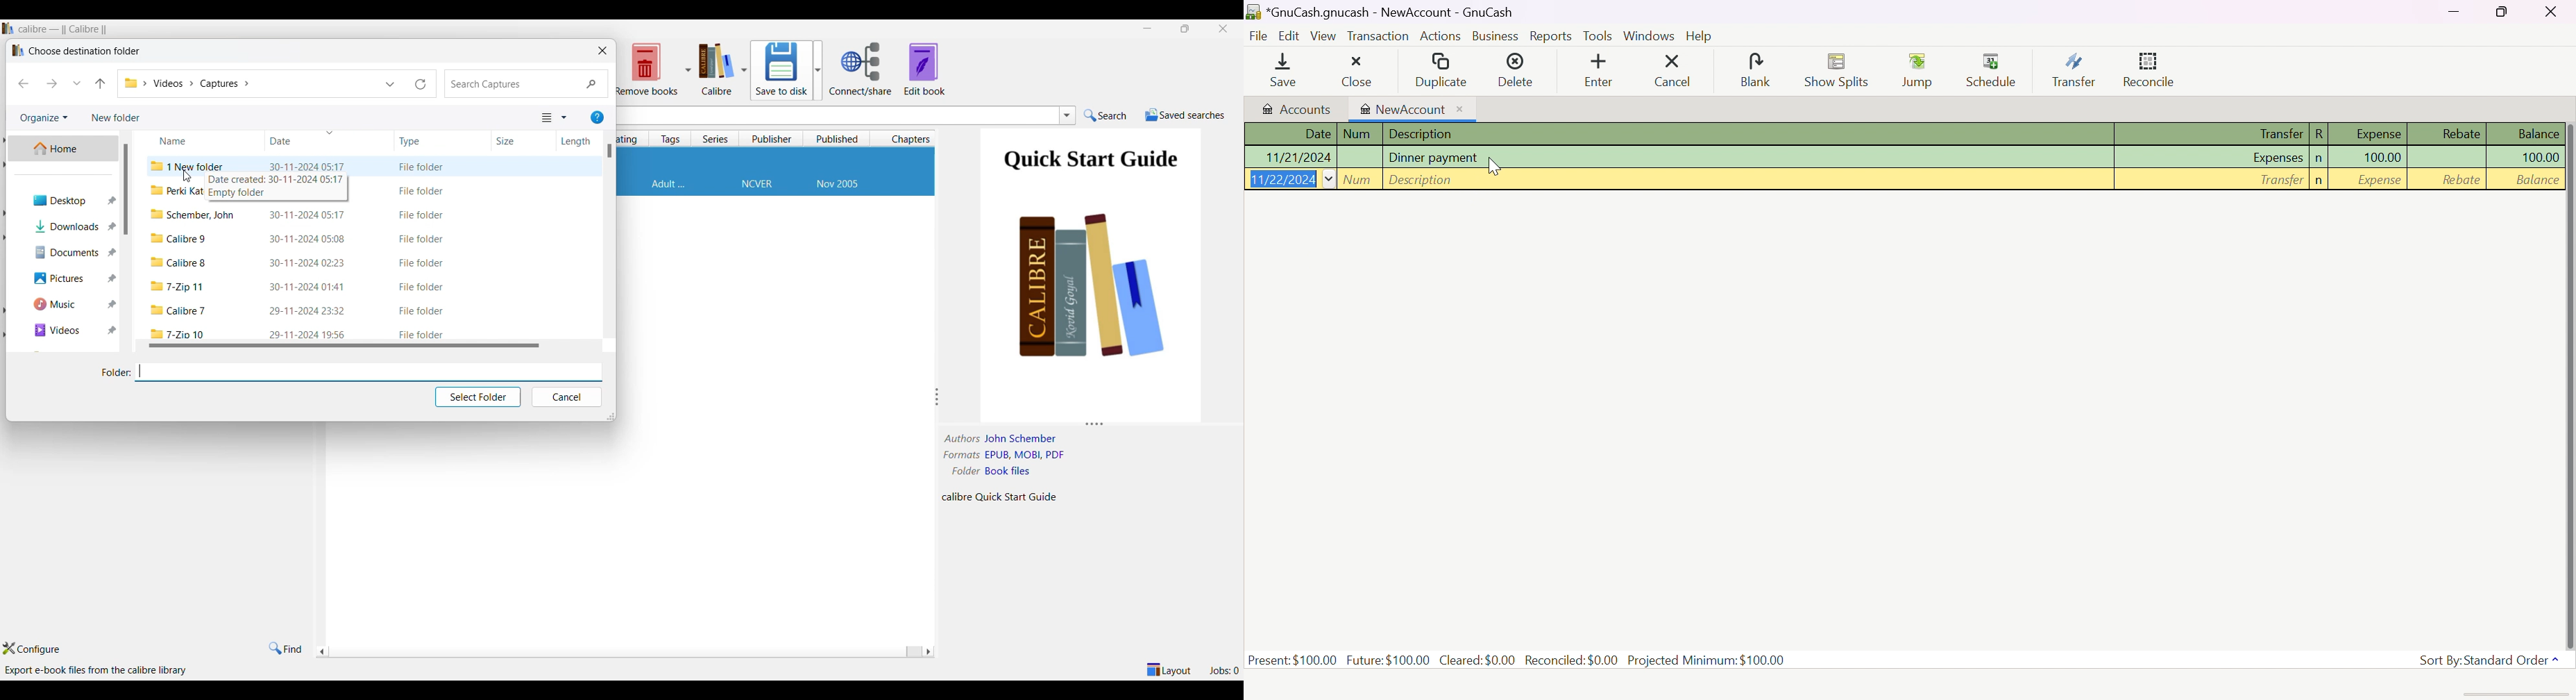 Image resolution: width=2576 pixels, height=700 pixels. I want to click on Transfer, so click(2271, 133).